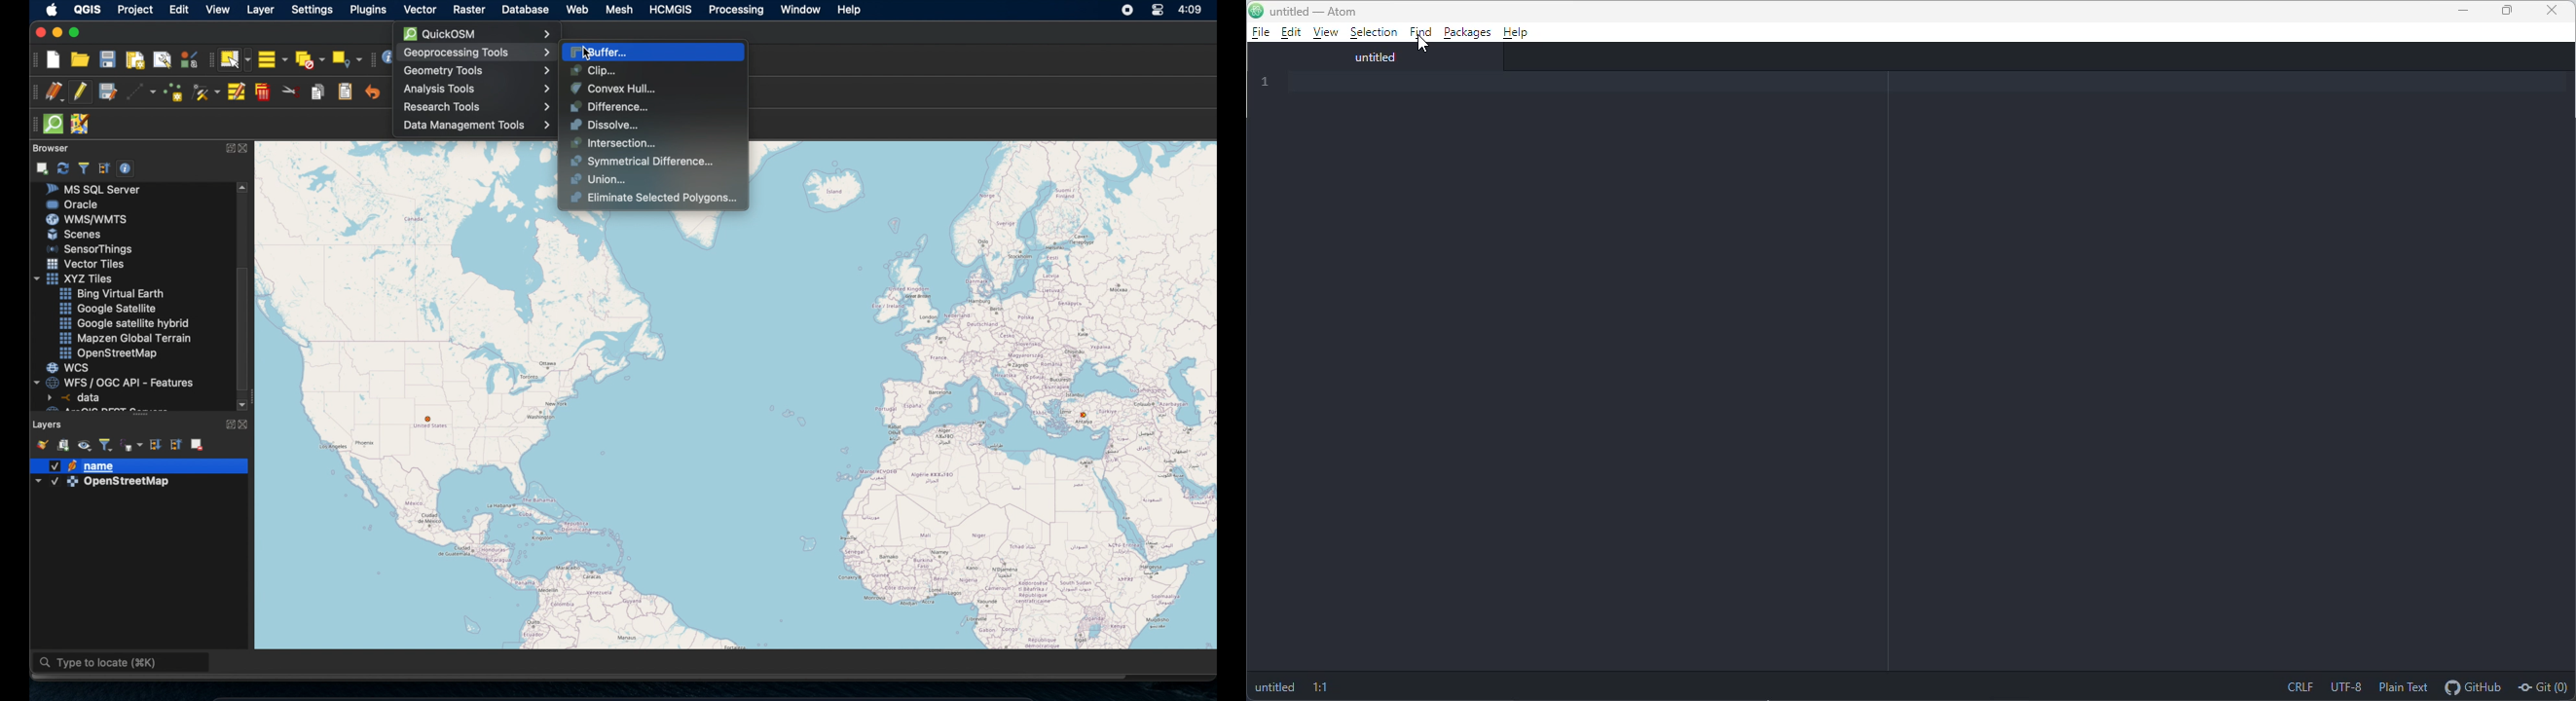  What do you see at coordinates (2551, 11) in the screenshot?
I see `close` at bounding box center [2551, 11].